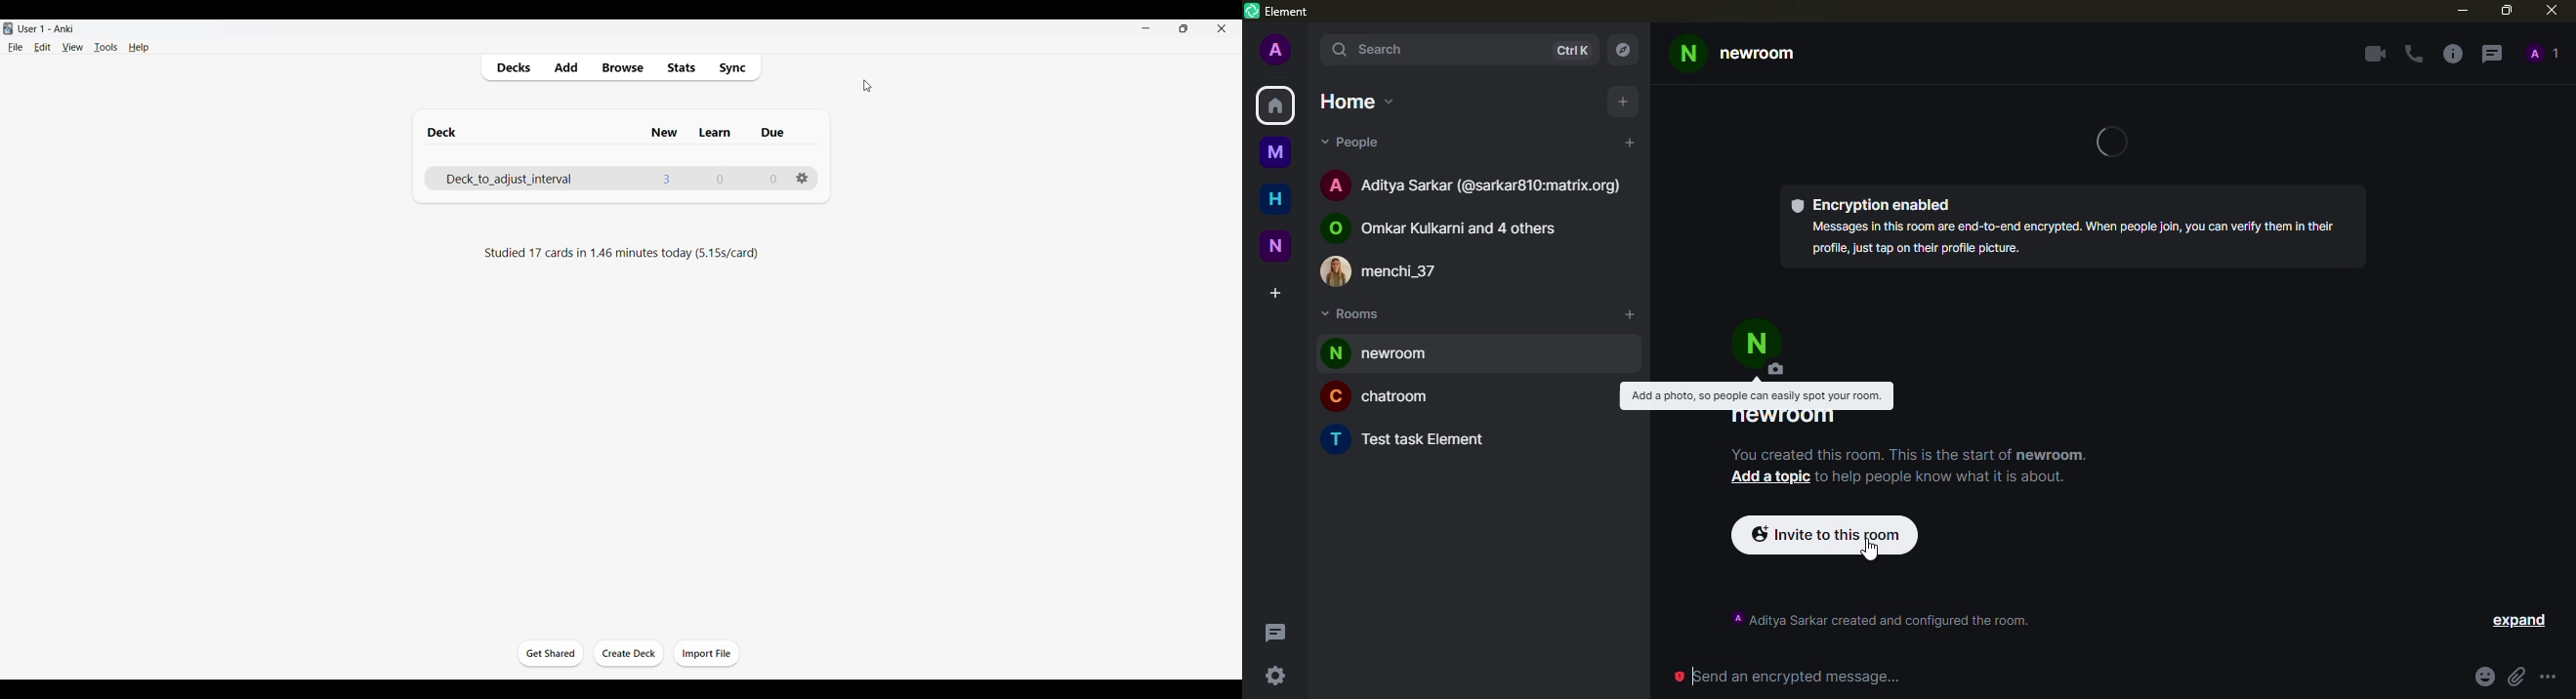  Describe the element at coordinates (48, 28) in the screenshot. I see `User 1 - Anki` at that location.